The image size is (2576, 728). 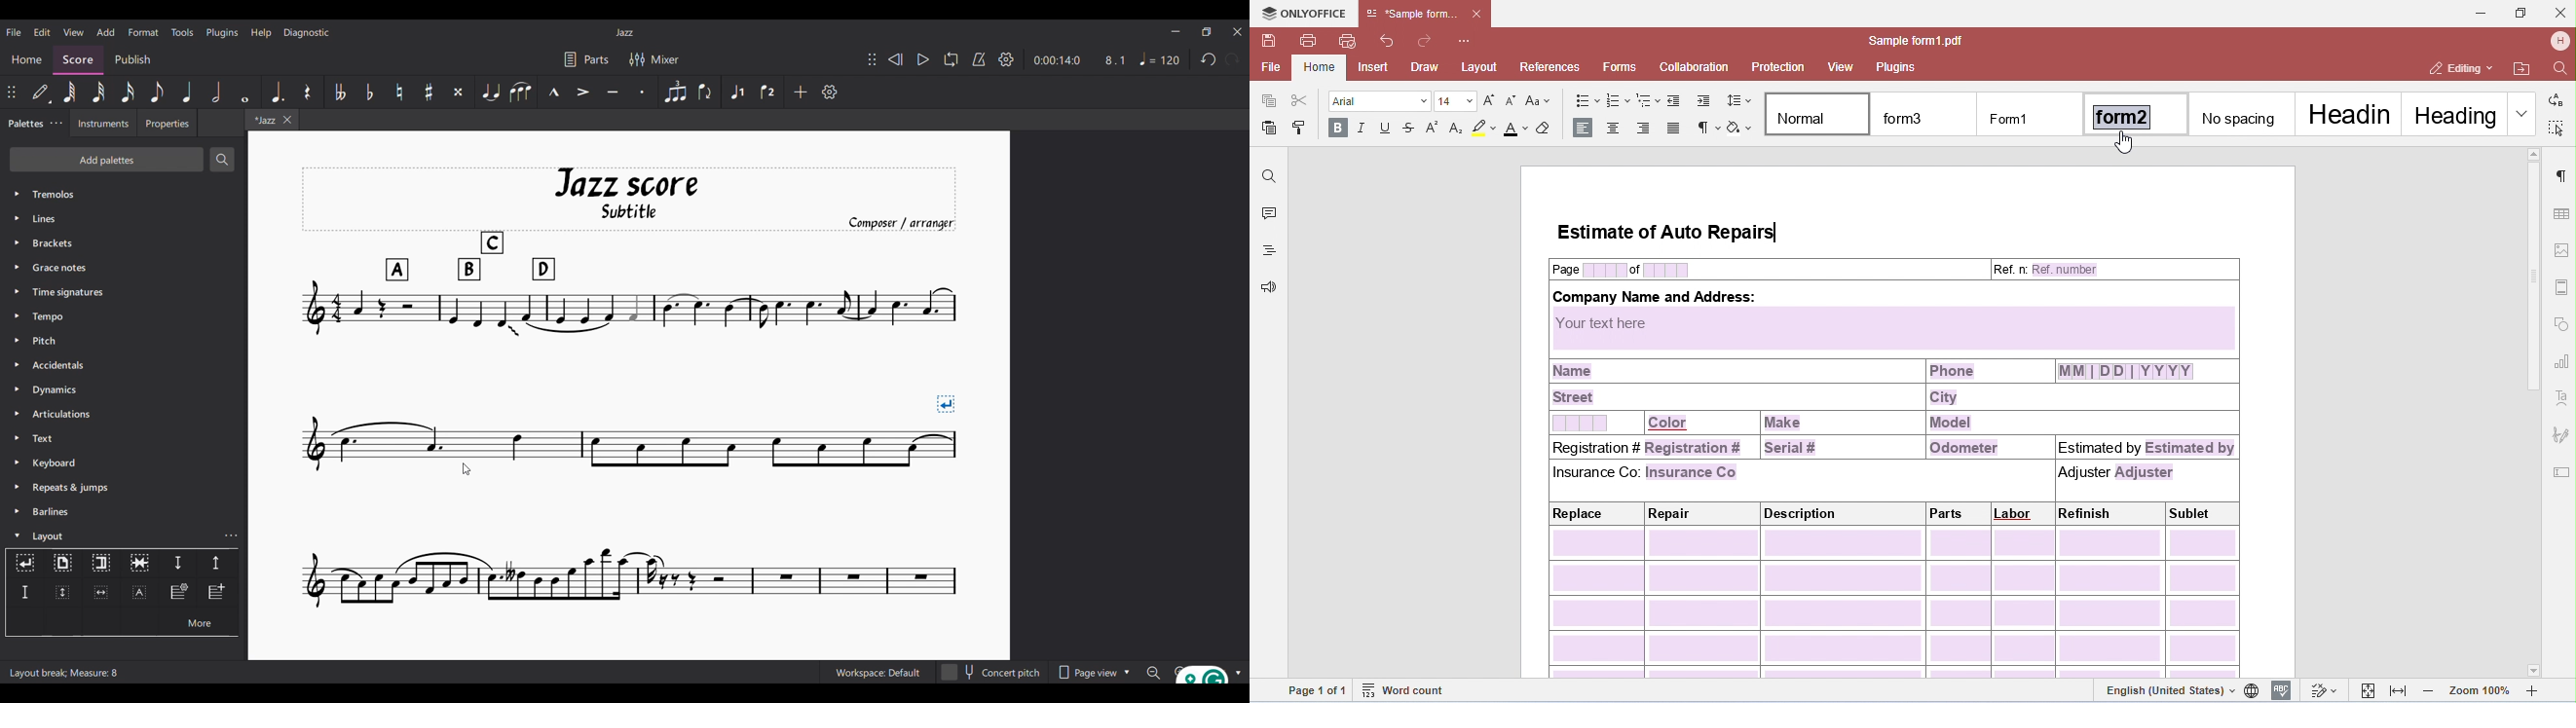 I want to click on Instruments, so click(x=104, y=123).